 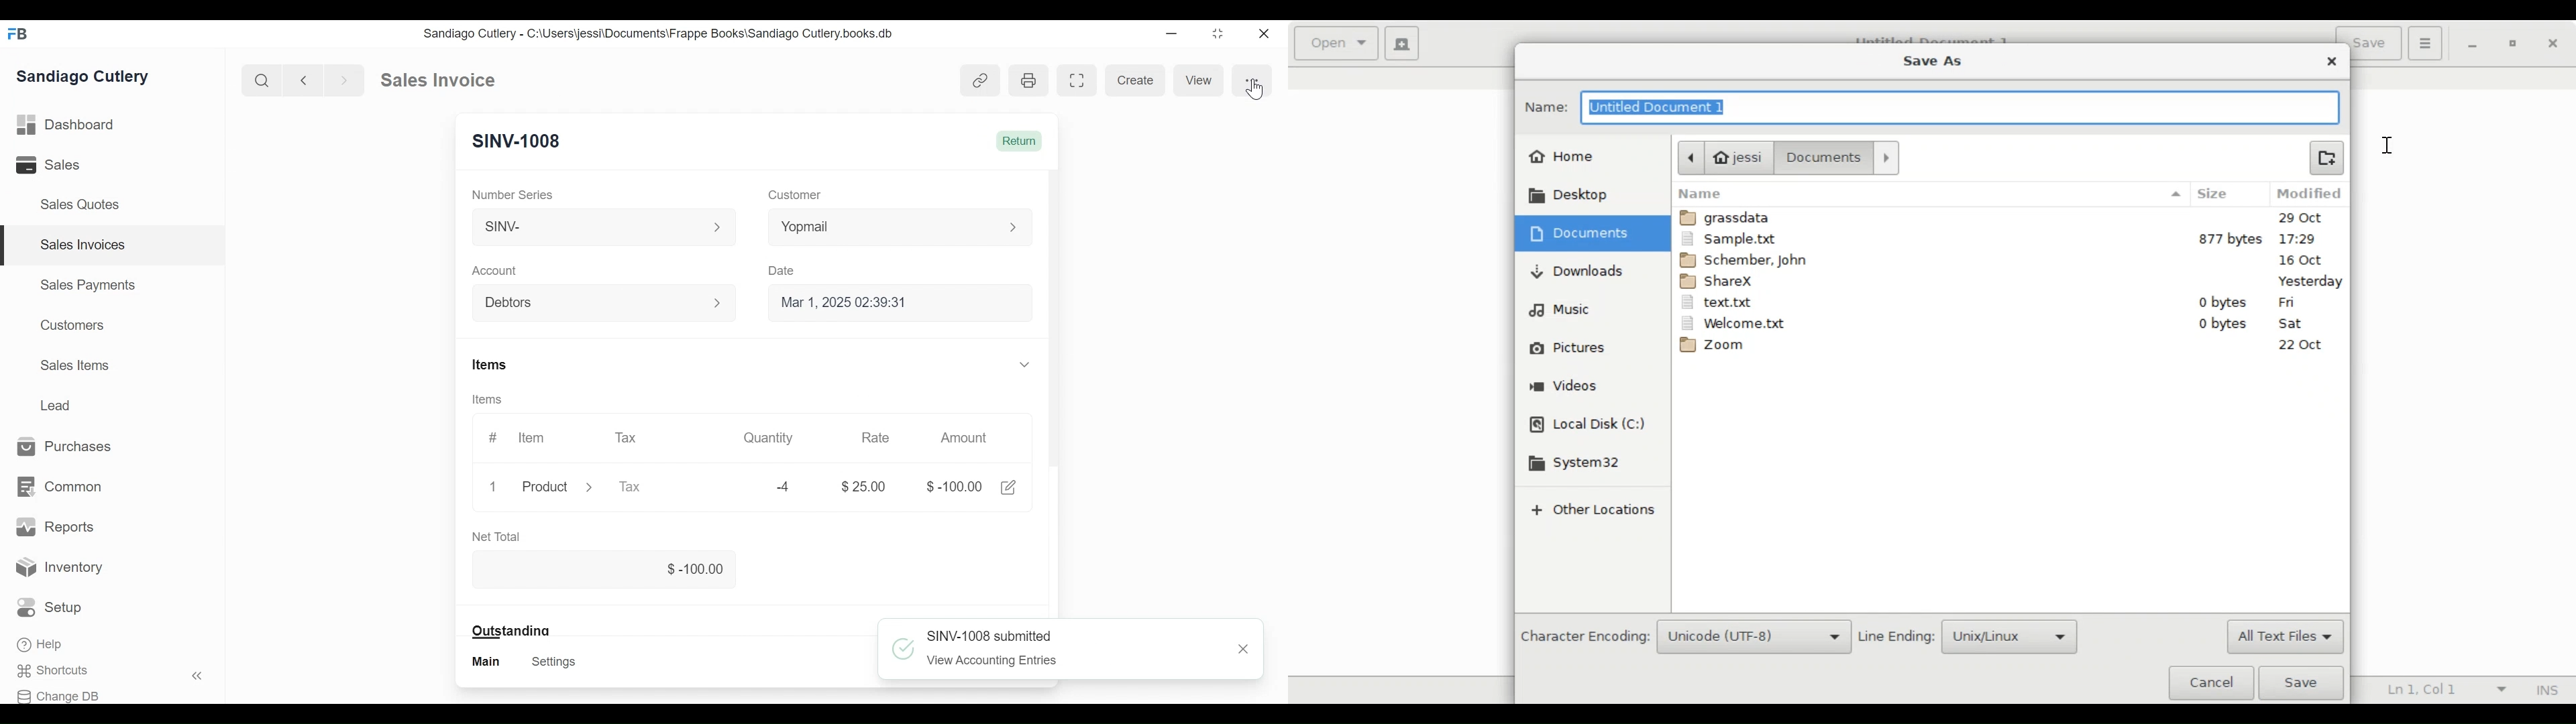 I want to click on Sales Items, so click(x=74, y=365).